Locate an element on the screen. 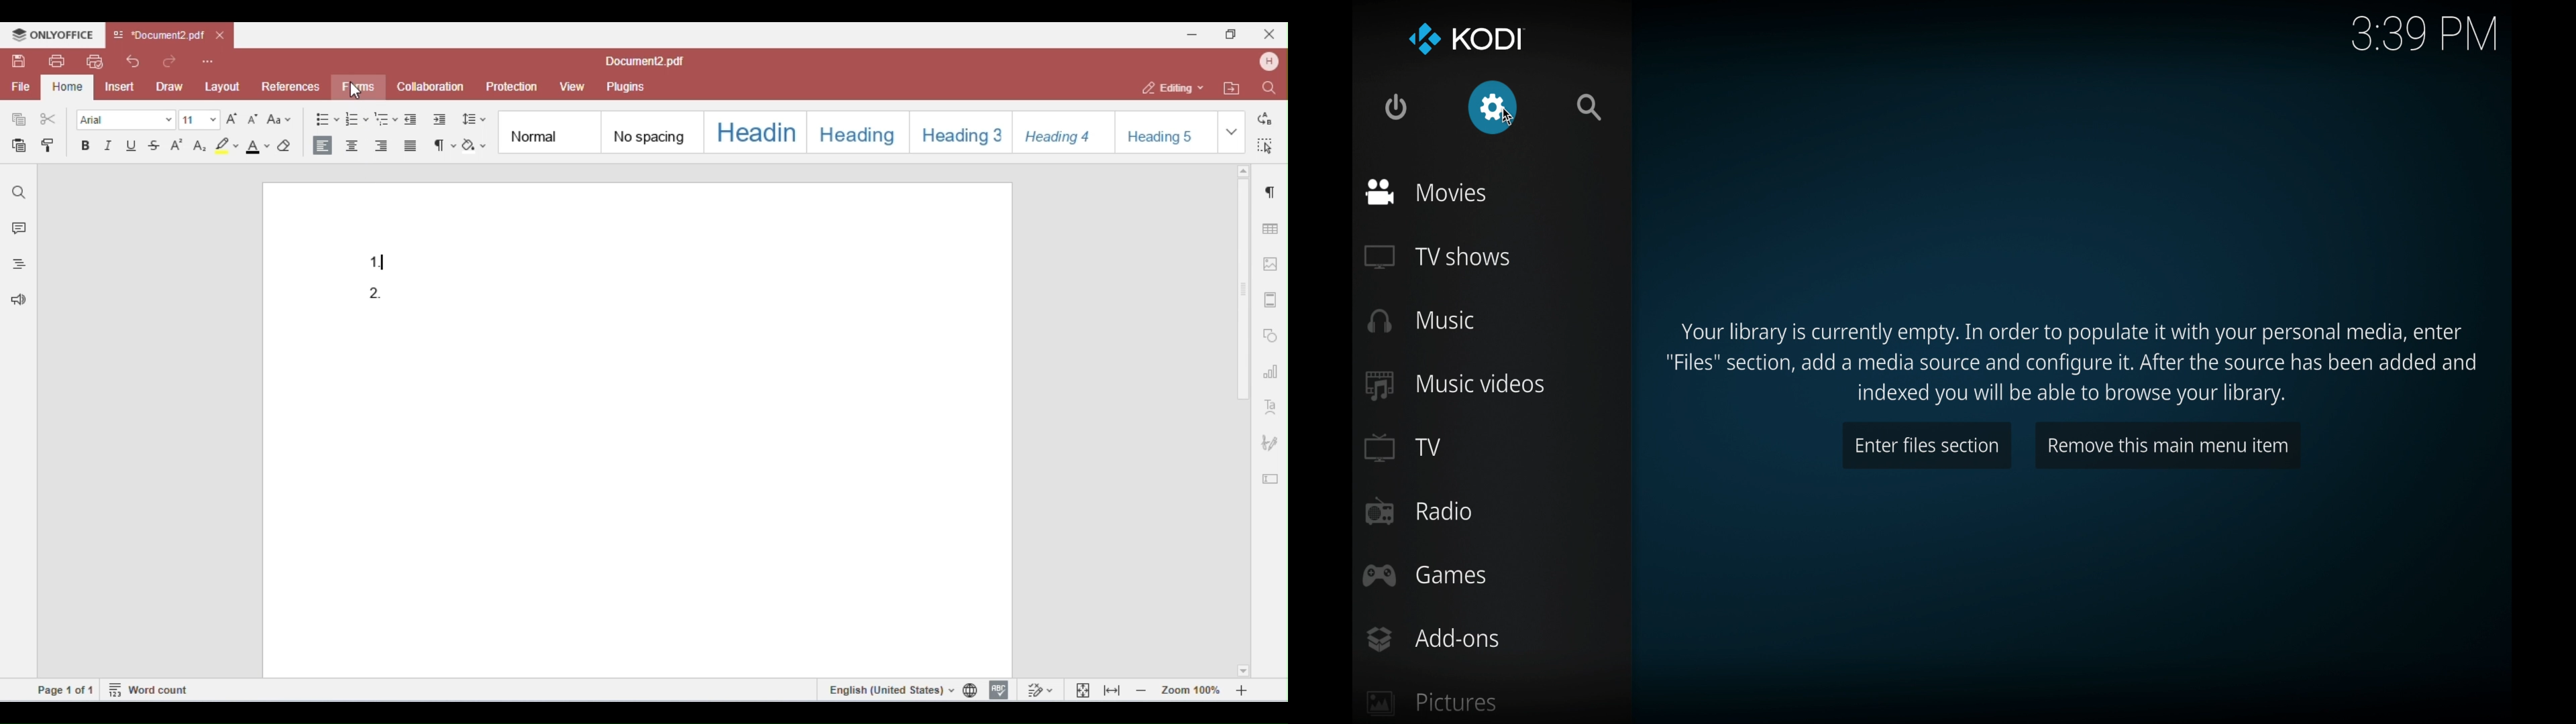  search is located at coordinates (1591, 107).